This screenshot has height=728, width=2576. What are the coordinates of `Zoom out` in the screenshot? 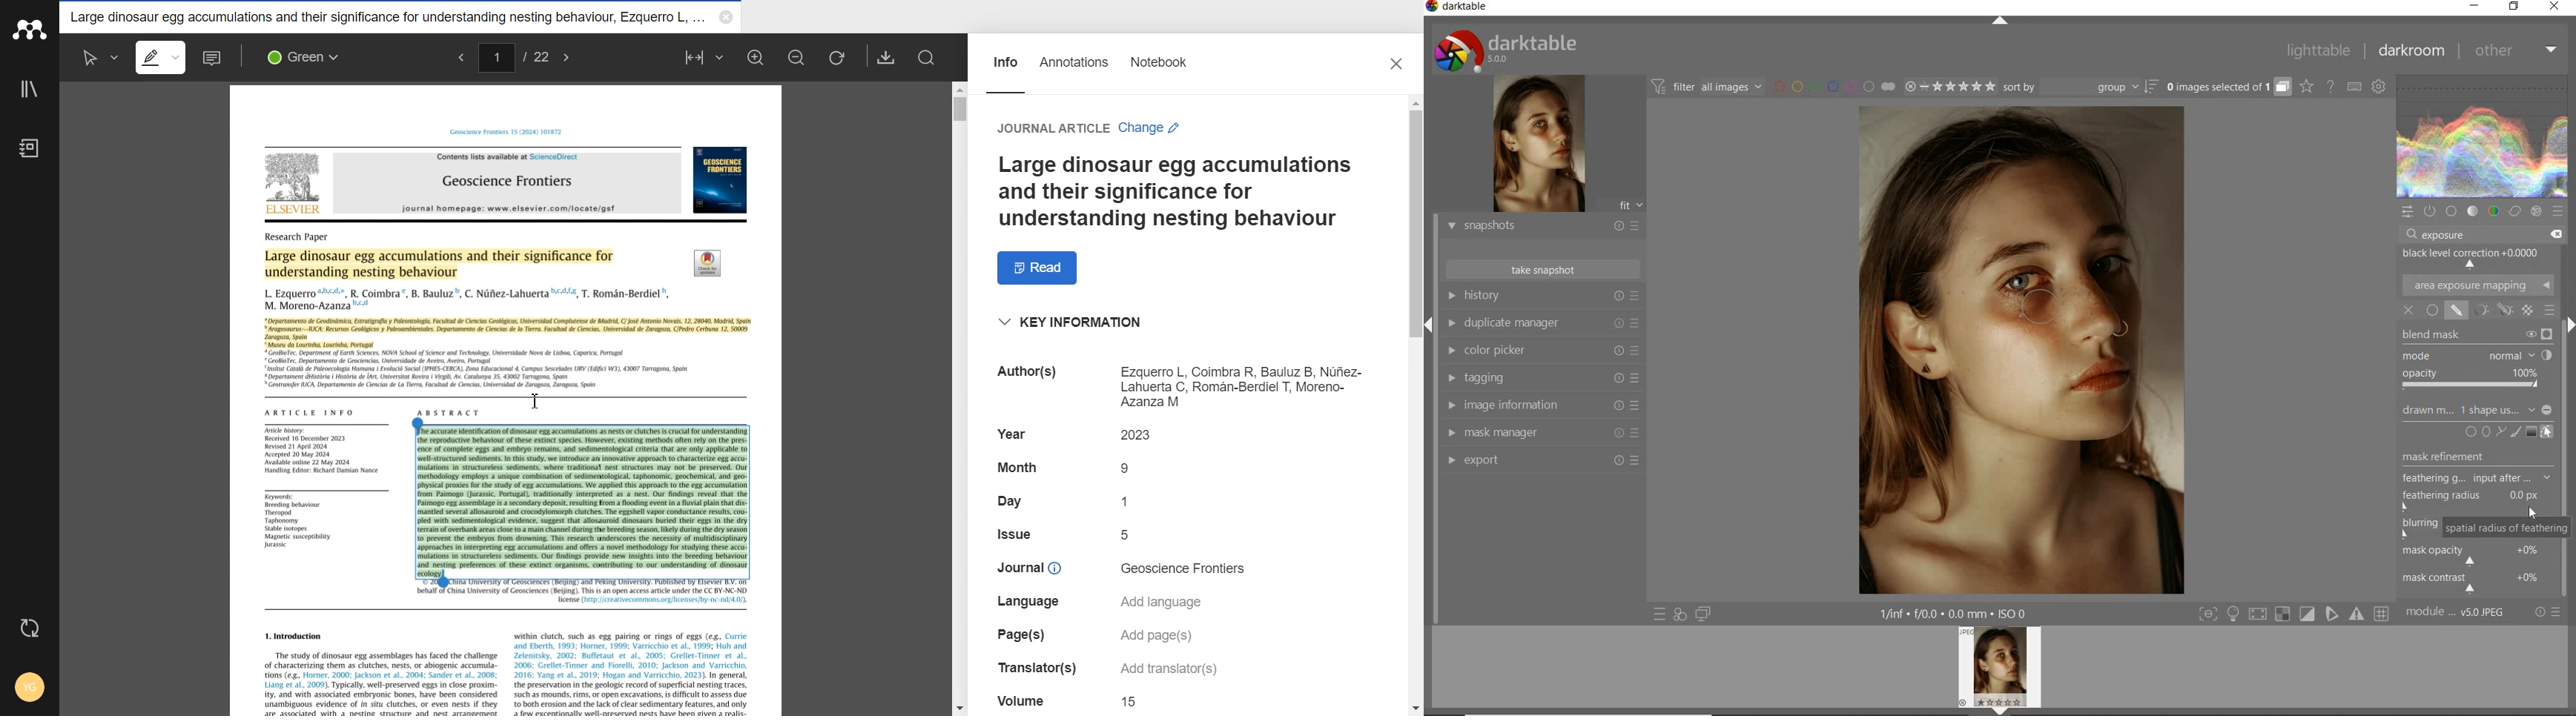 It's located at (797, 56).